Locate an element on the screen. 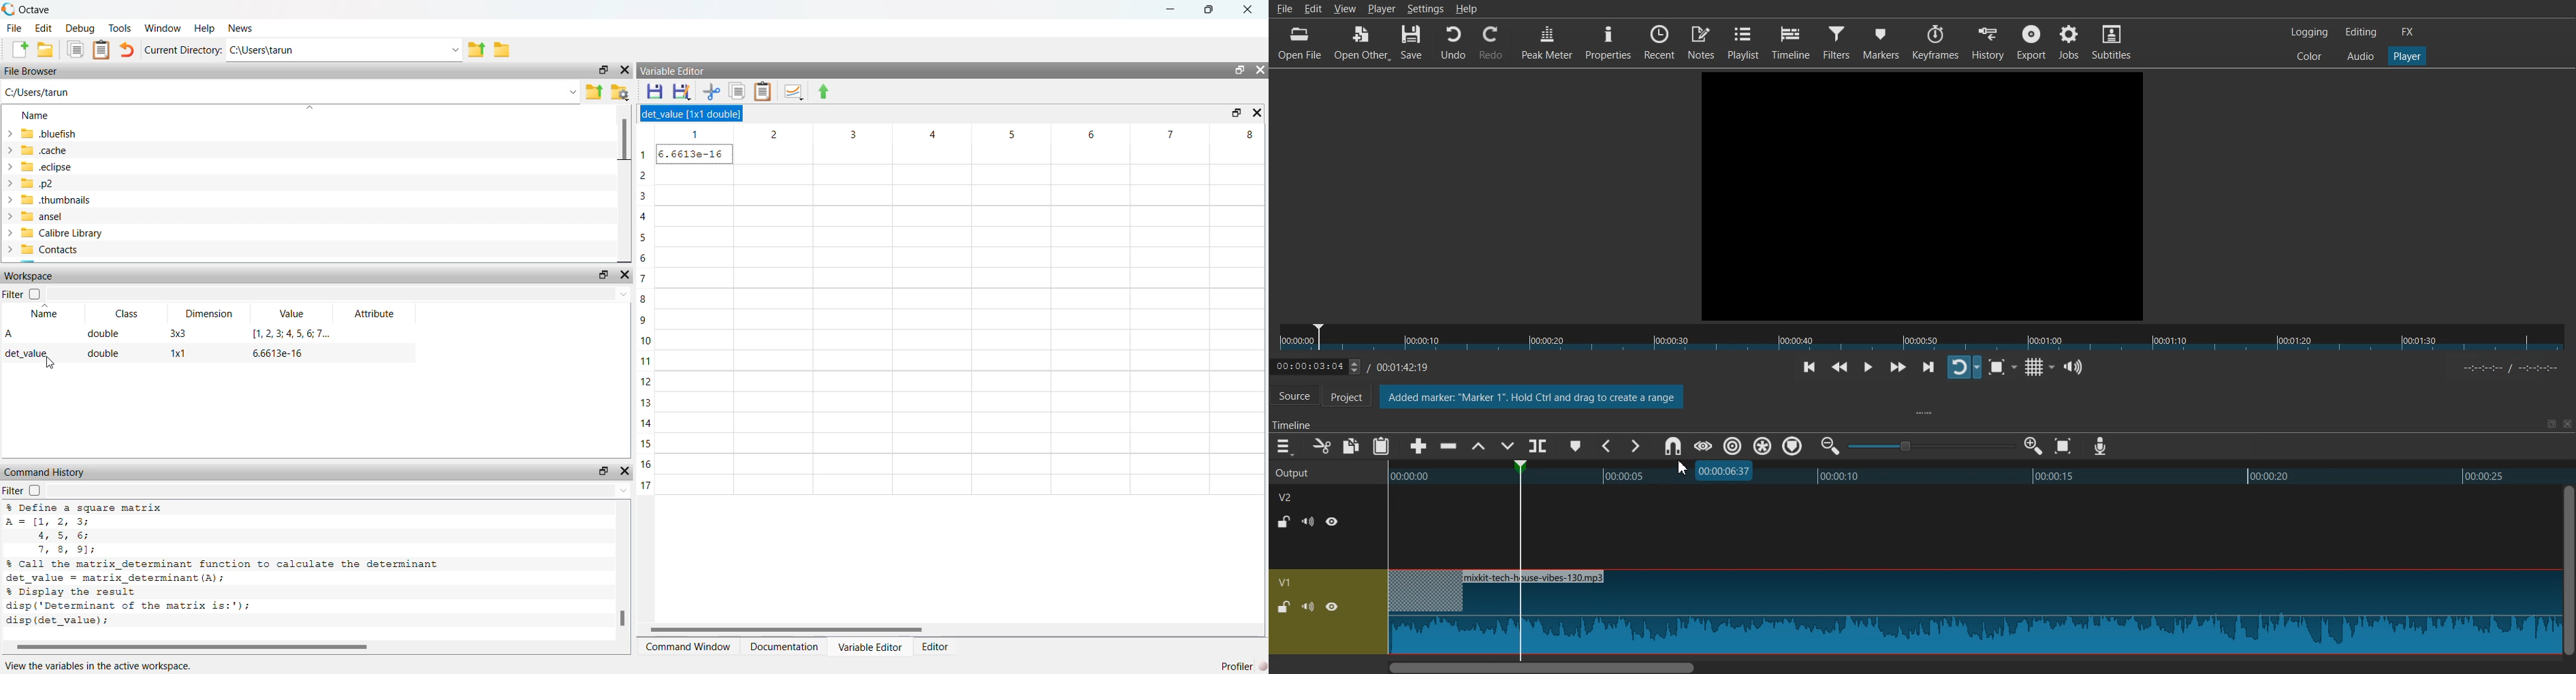 The height and width of the screenshot is (700, 2576). Ripple is located at coordinates (1733, 446).